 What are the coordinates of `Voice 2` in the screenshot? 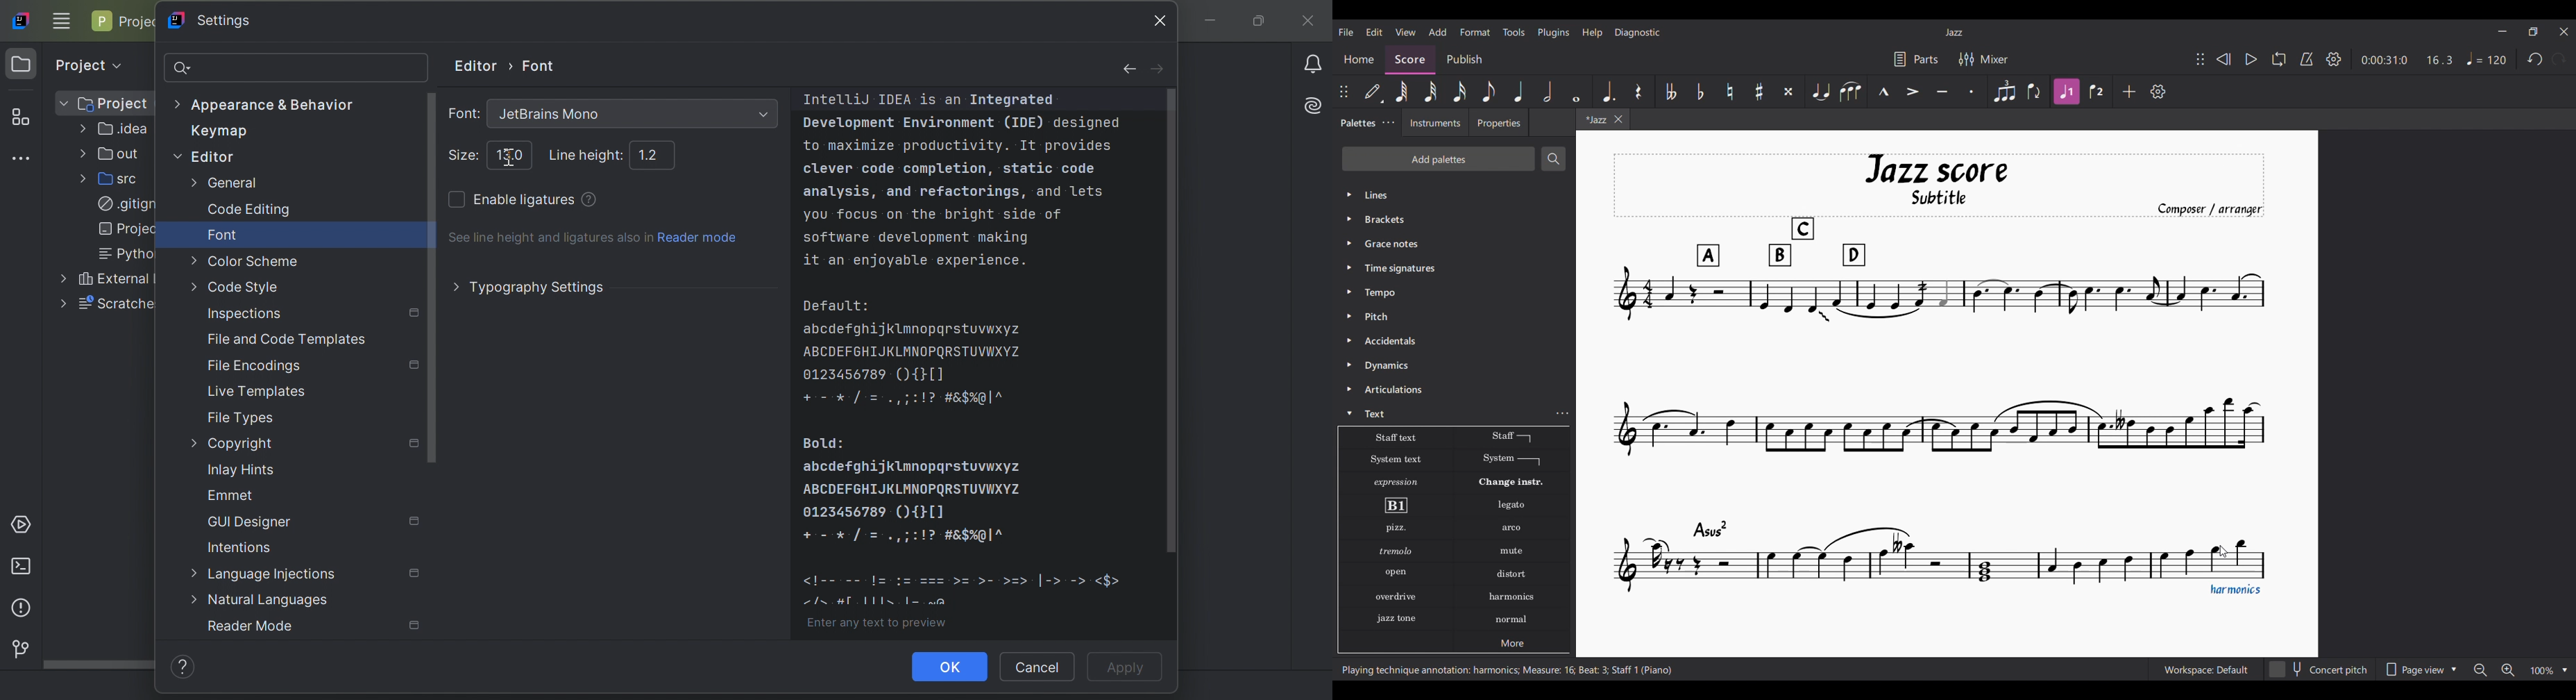 It's located at (2097, 91).